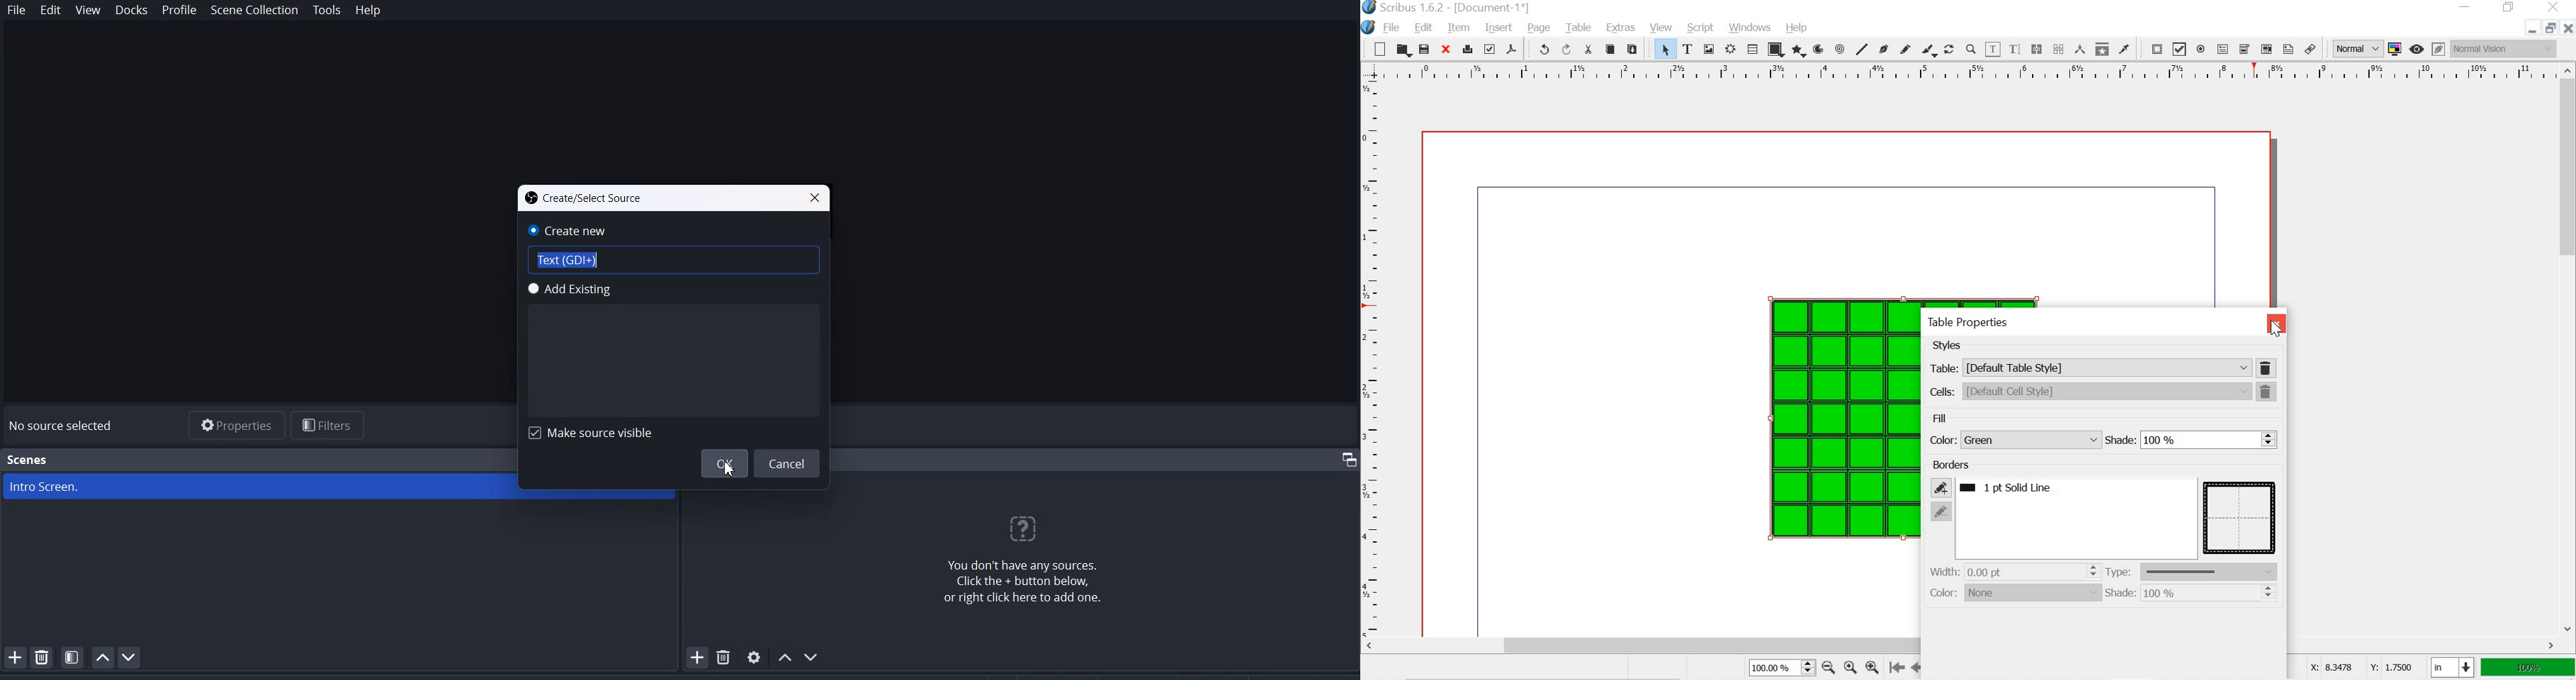 The image size is (2576, 700). I want to click on zoom out, so click(1827, 667).